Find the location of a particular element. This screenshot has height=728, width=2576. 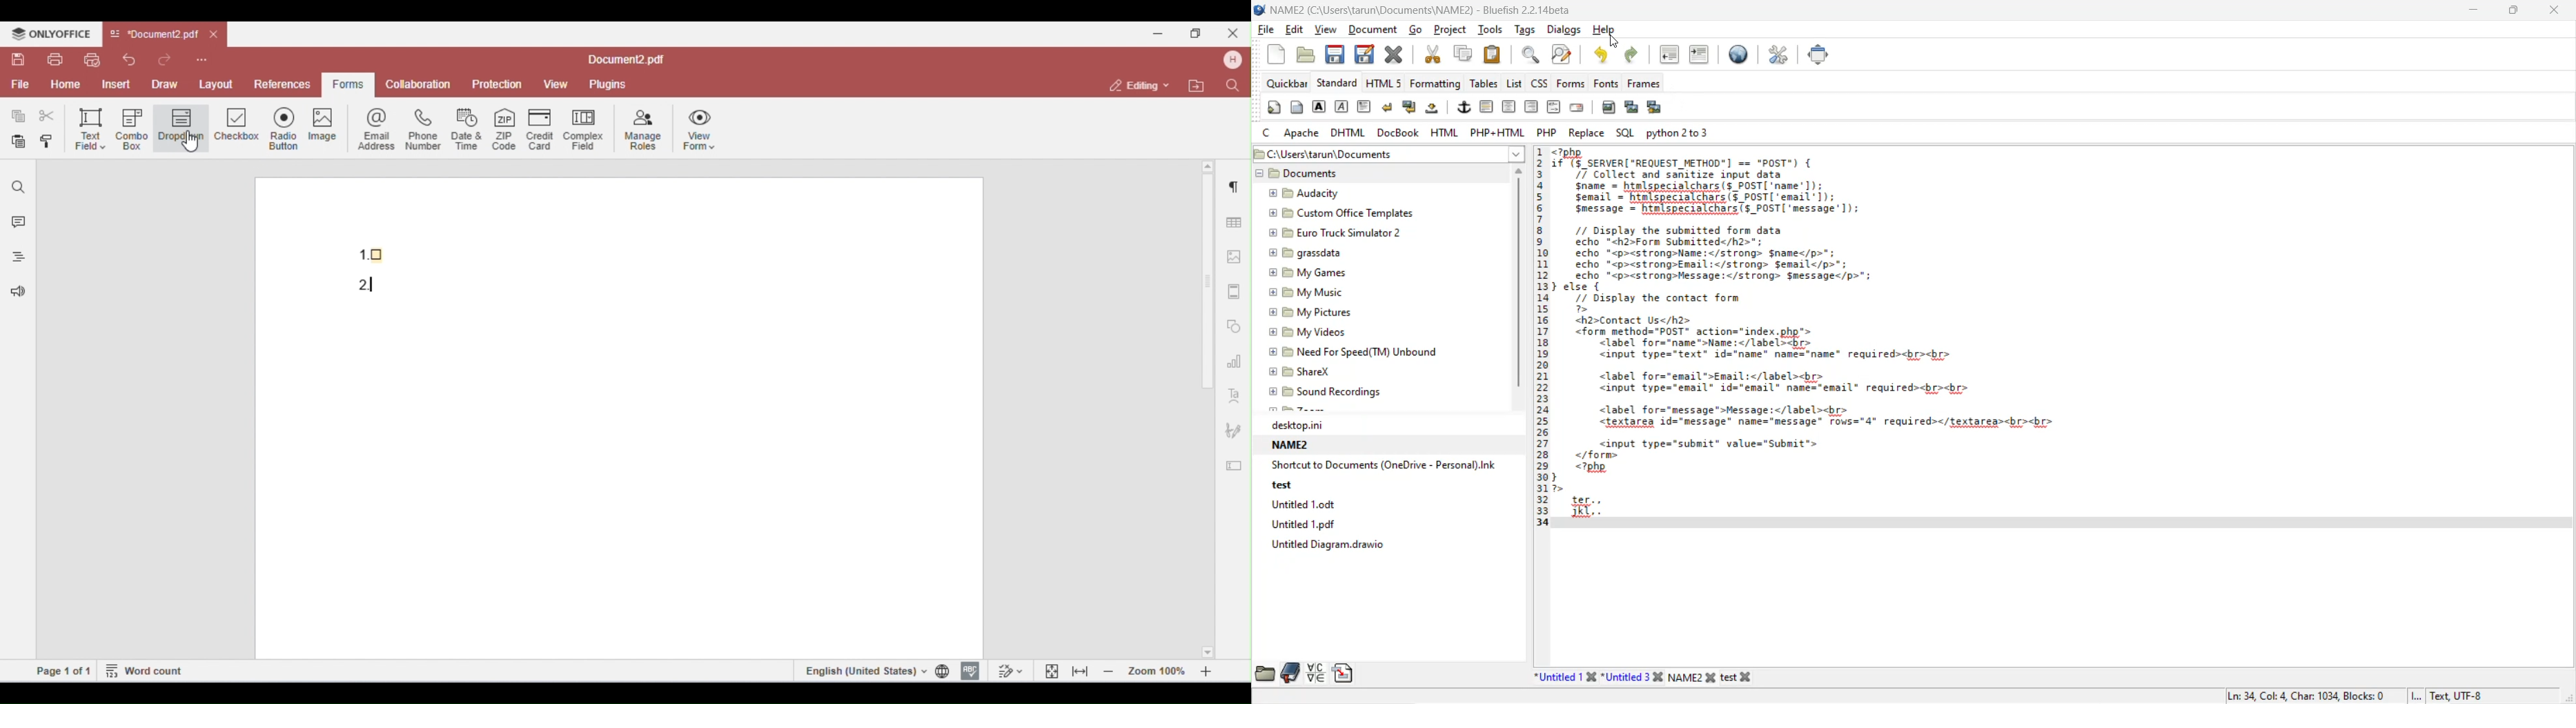

minimize is located at coordinates (2467, 8).